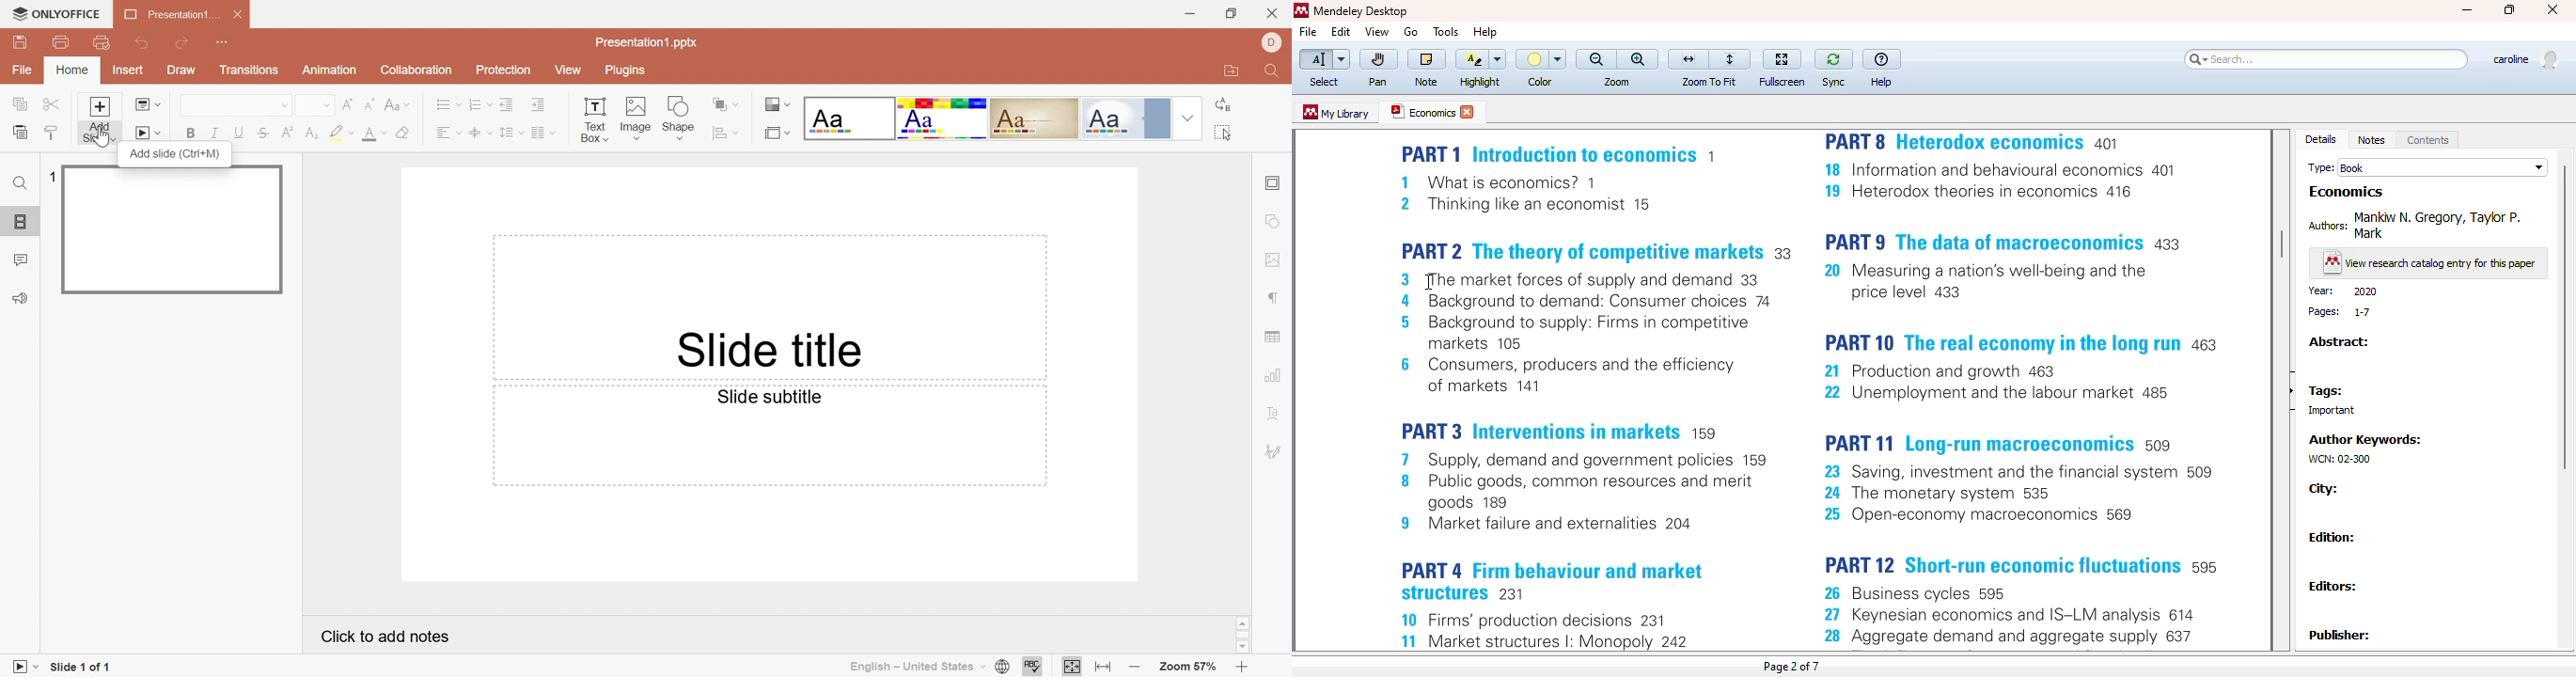 This screenshot has width=2576, height=700. What do you see at coordinates (482, 104) in the screenshot?
I see `Numbering` at bounding box center [482, 104].